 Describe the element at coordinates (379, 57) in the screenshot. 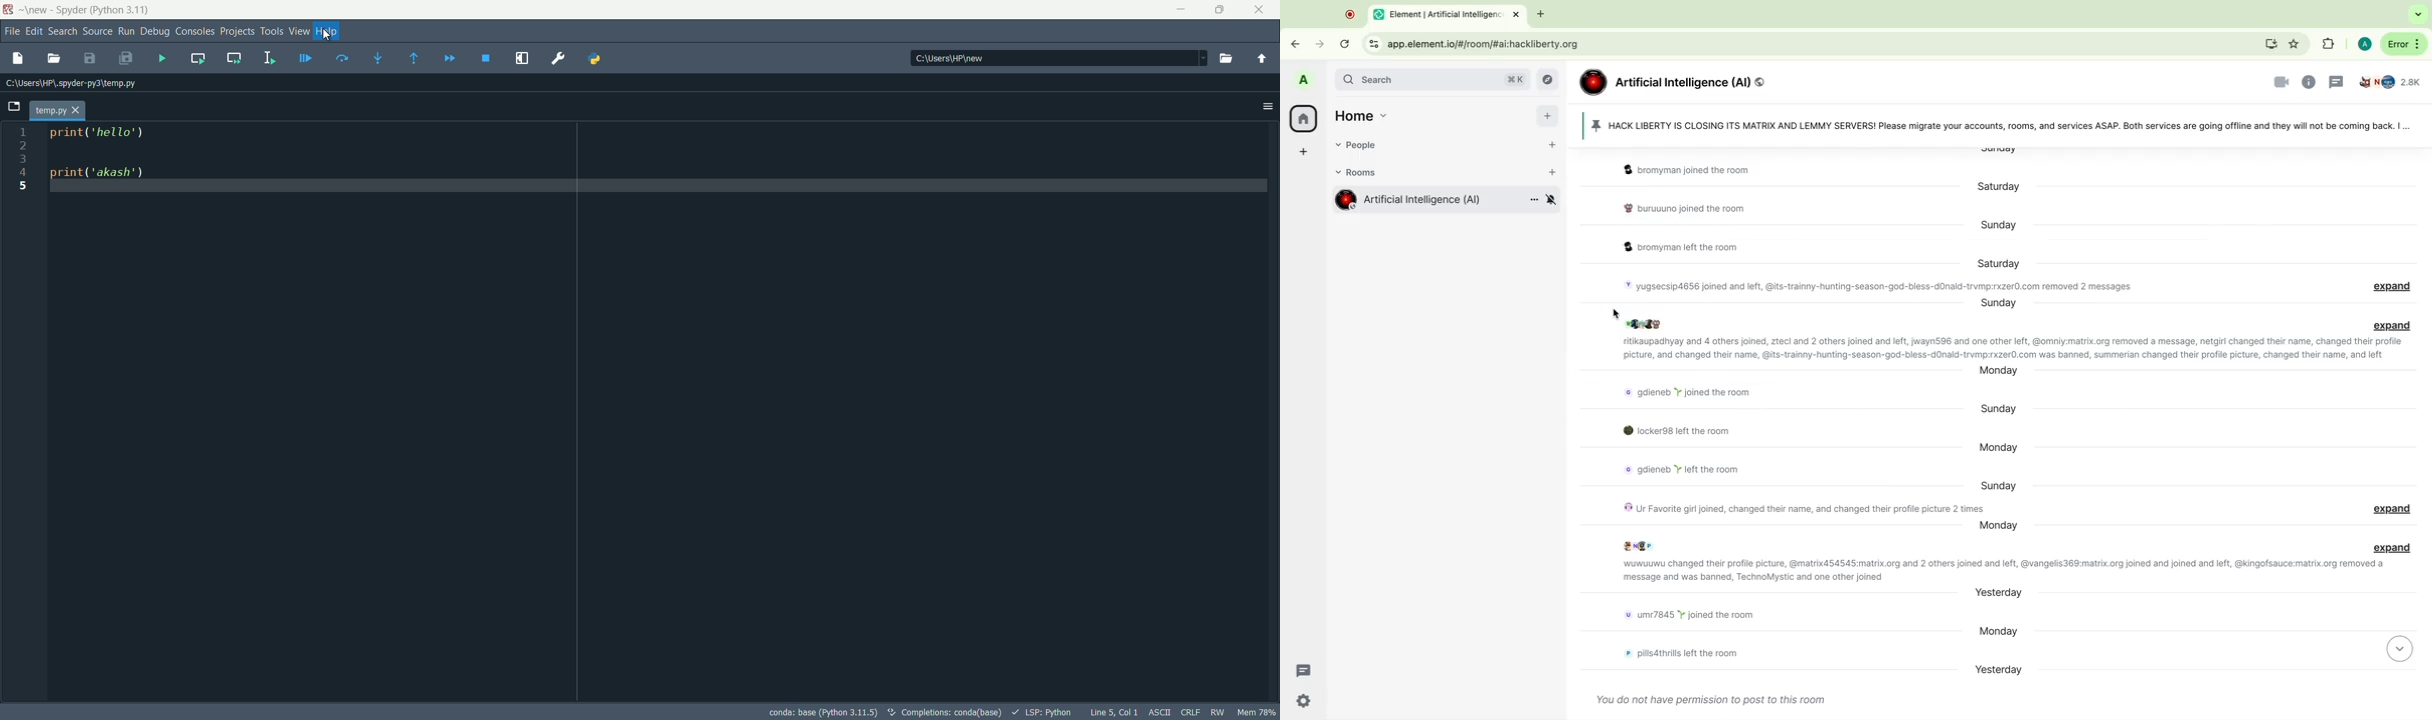

I see `step into funtion or method` at that location.